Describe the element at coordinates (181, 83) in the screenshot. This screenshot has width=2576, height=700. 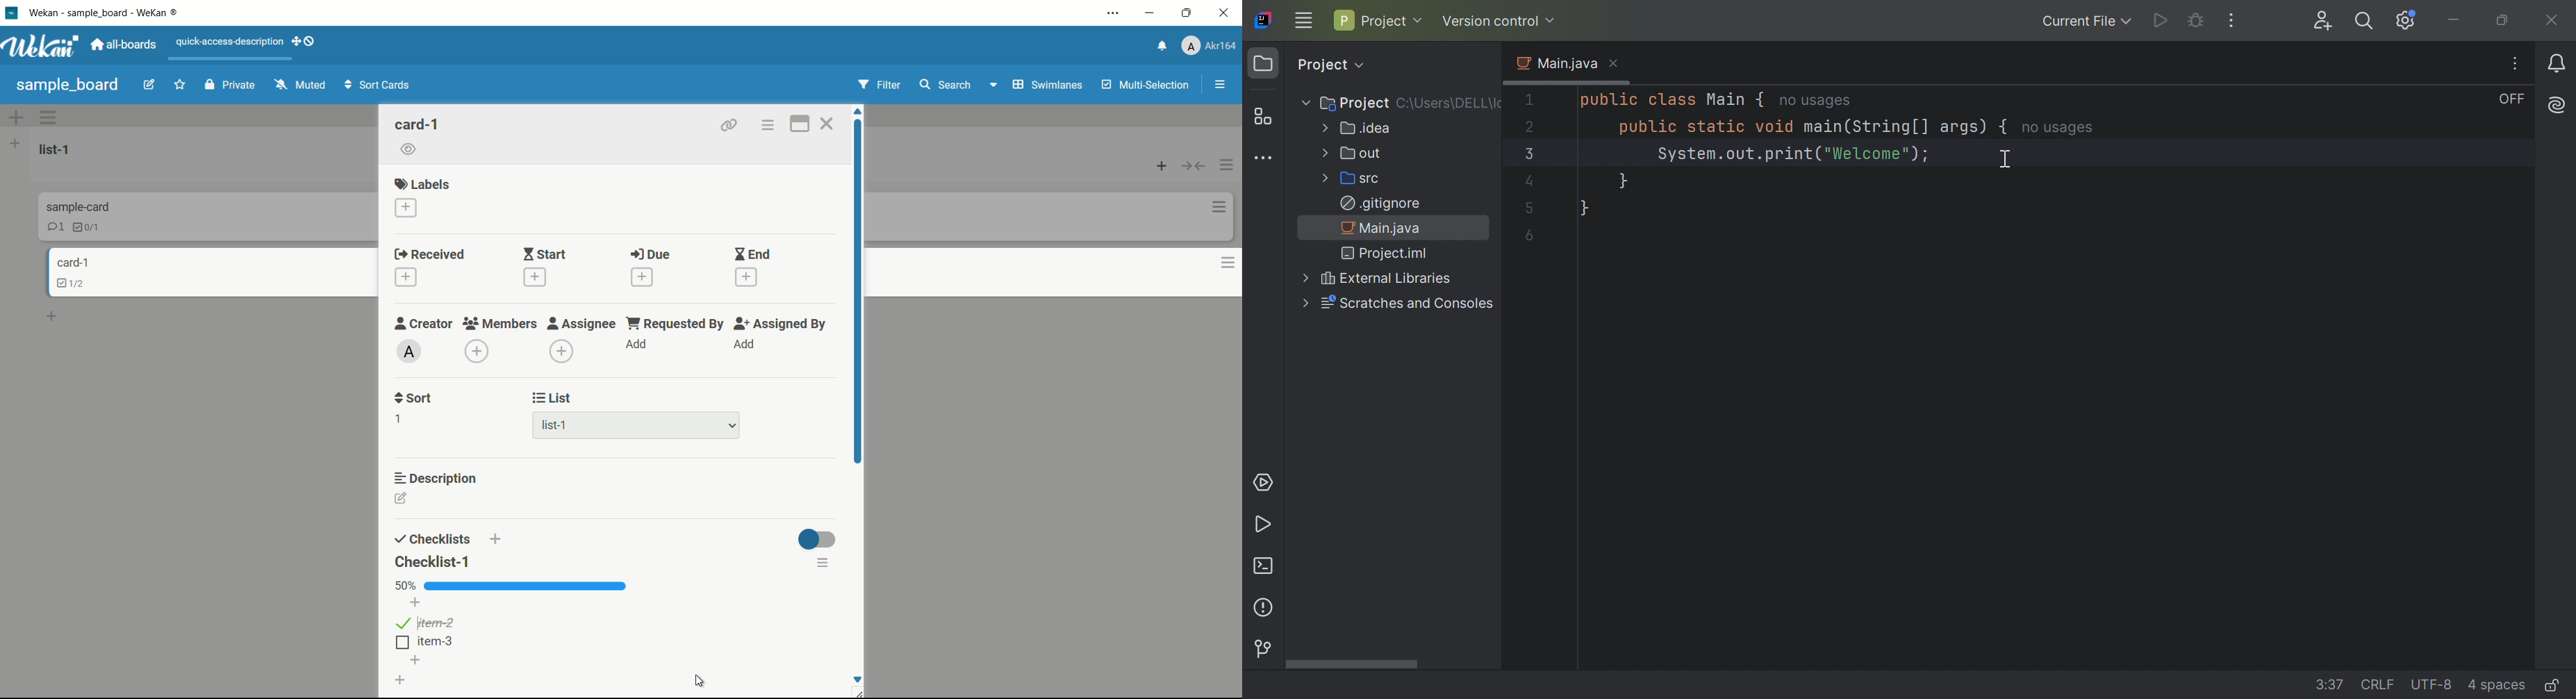
I see `favorites` at that location.